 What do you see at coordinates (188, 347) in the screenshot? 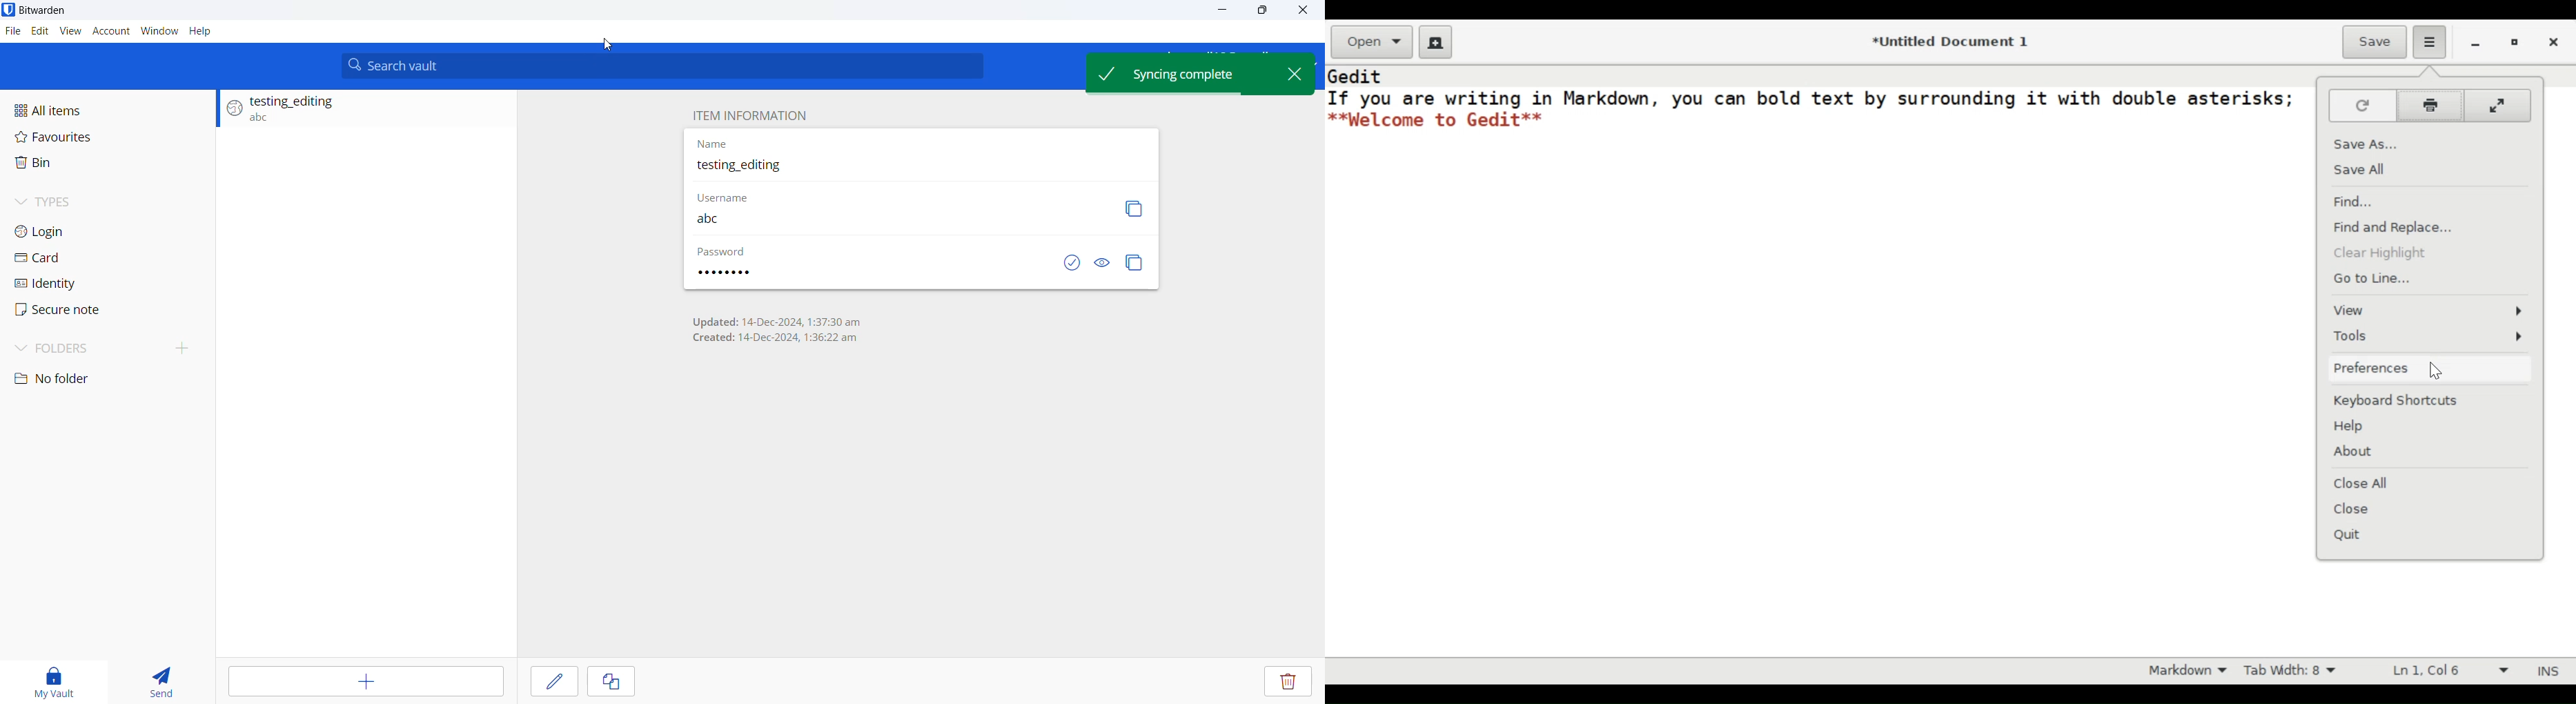
I see `create folder` at bounding box center [188, 347].